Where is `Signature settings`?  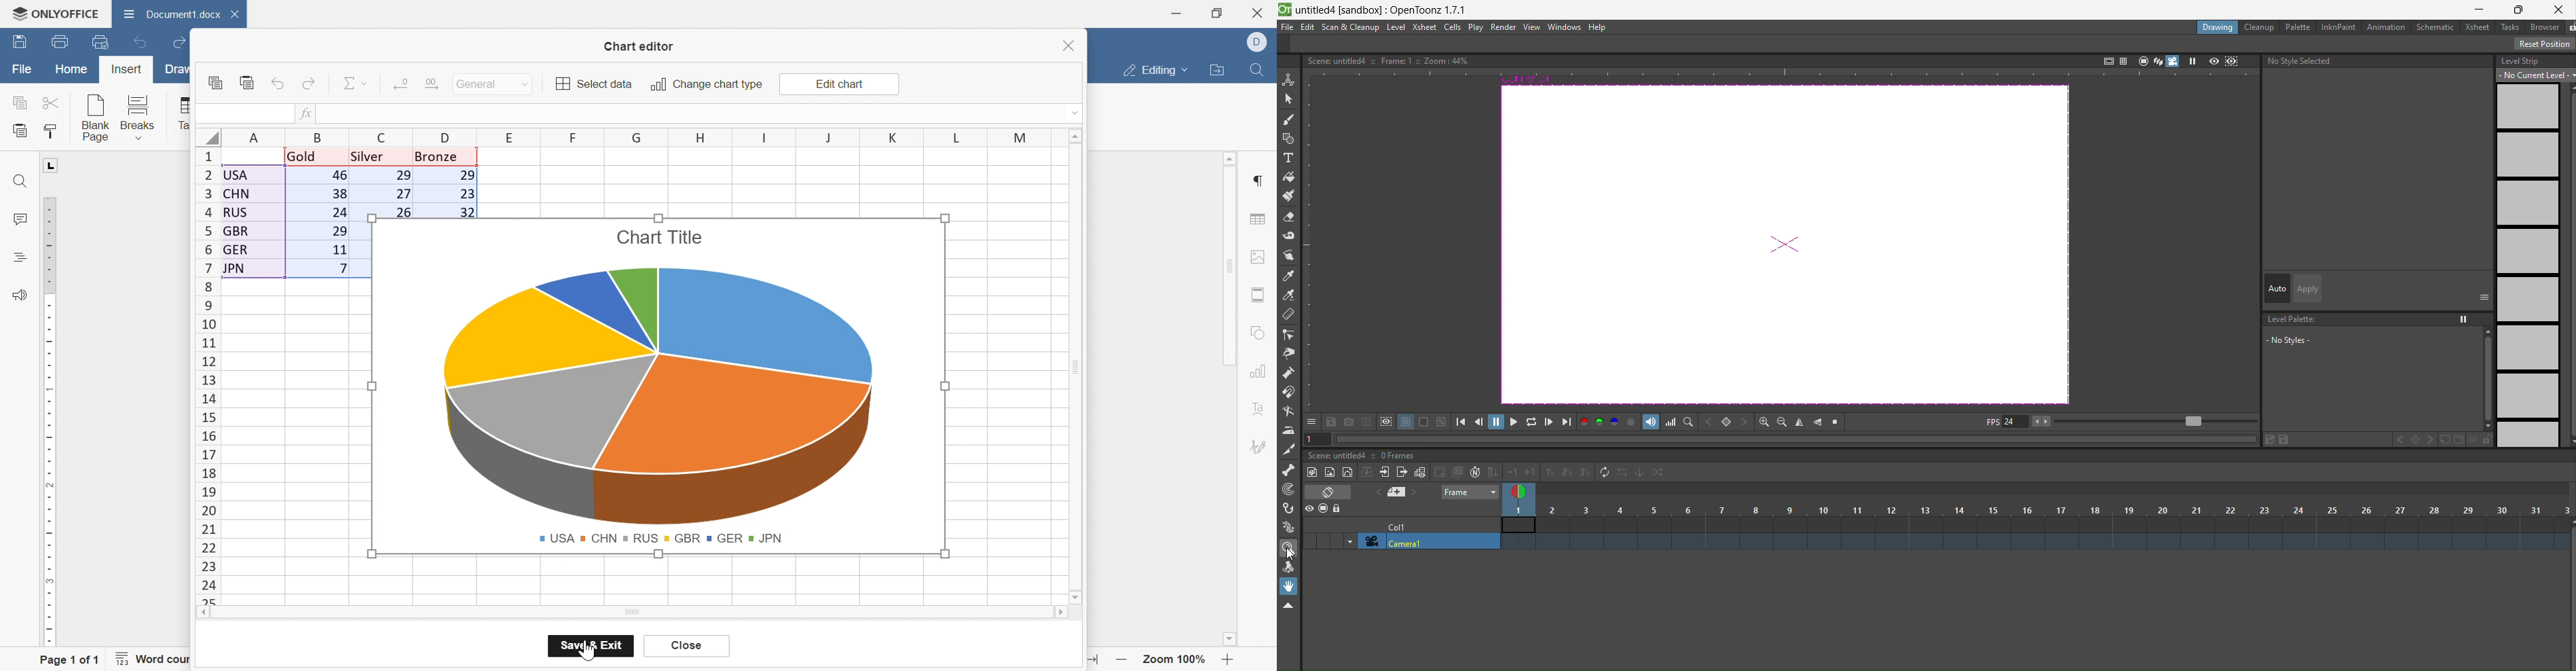
Signature settings is located at coordinates (1263, 445).